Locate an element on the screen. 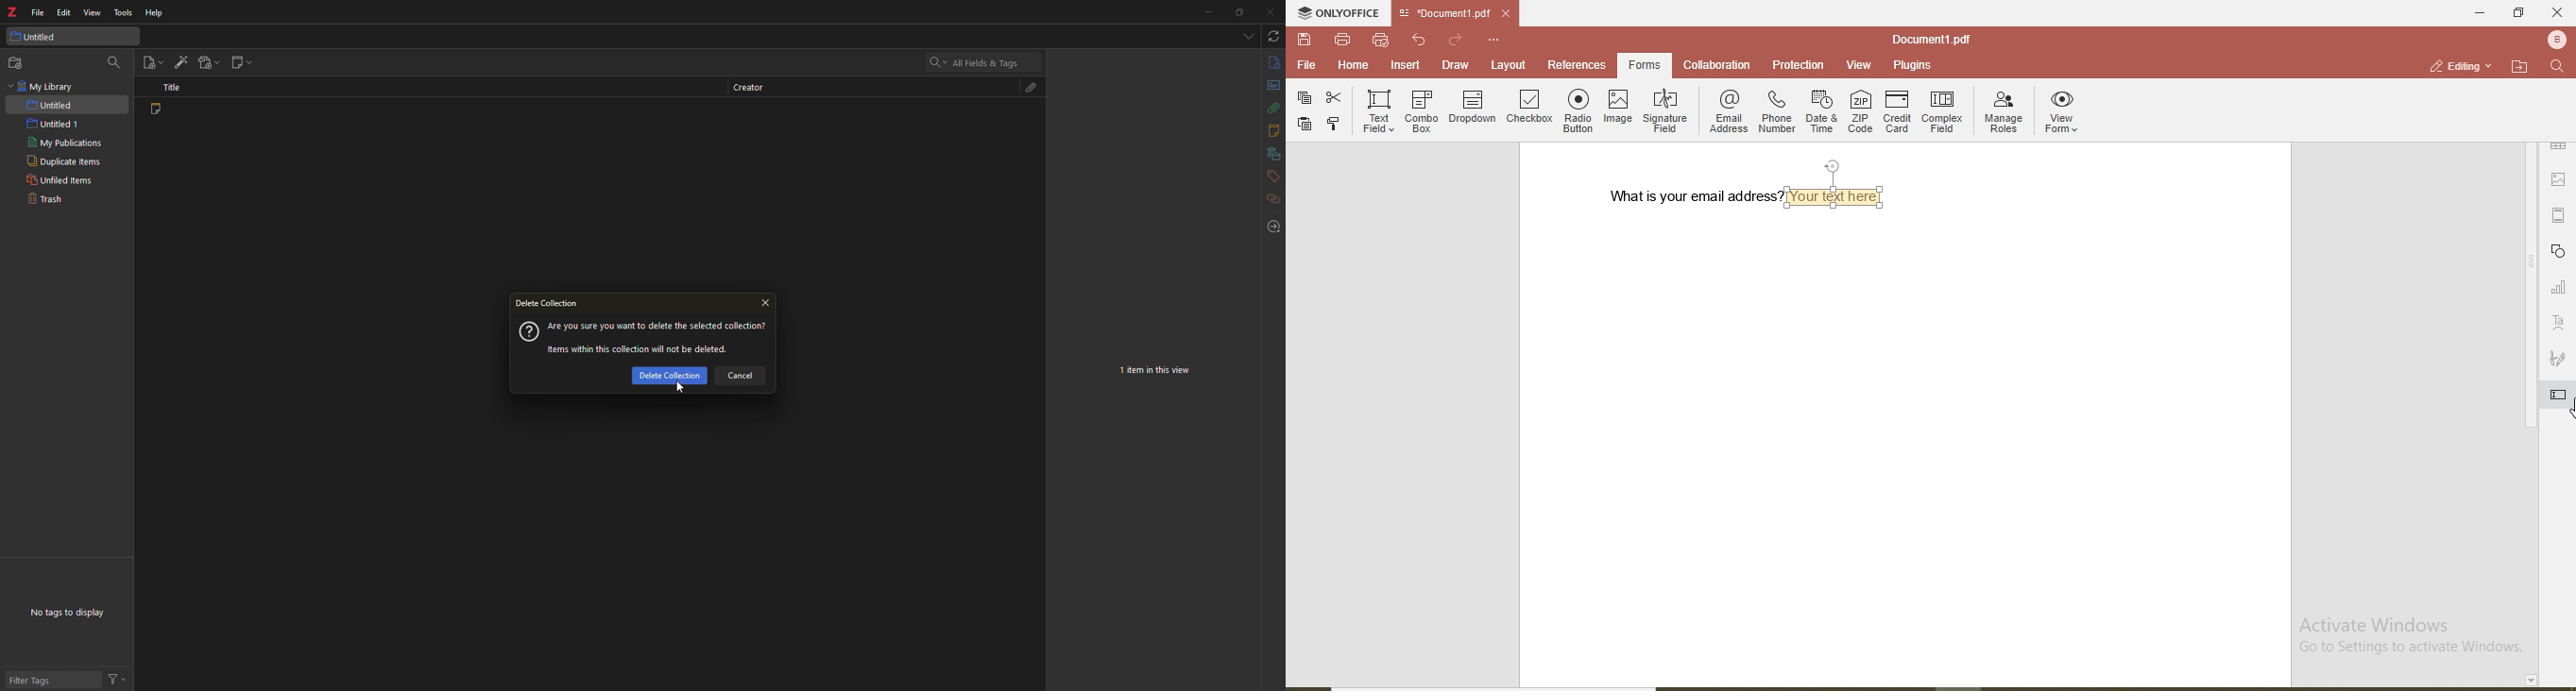  vertical scroll bar is located at coordinates (2530, 287).